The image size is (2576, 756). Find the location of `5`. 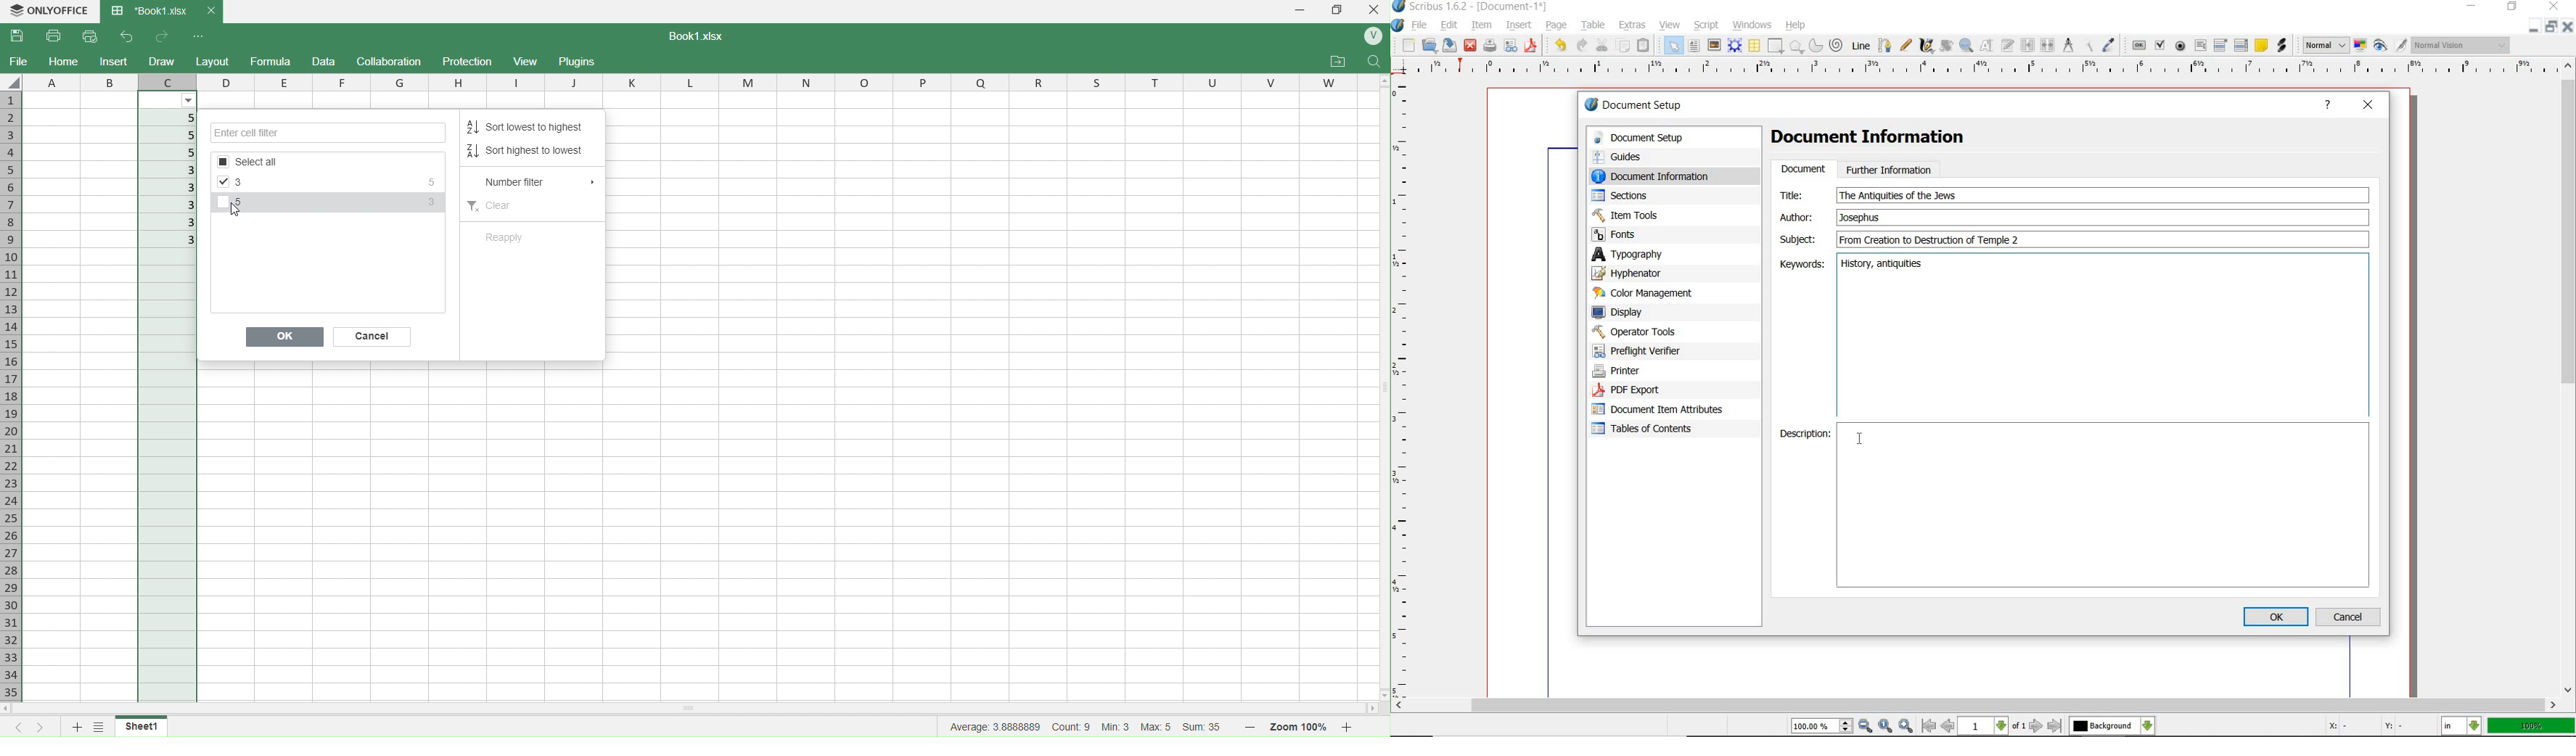

5 is located at coordinates (172, 154).